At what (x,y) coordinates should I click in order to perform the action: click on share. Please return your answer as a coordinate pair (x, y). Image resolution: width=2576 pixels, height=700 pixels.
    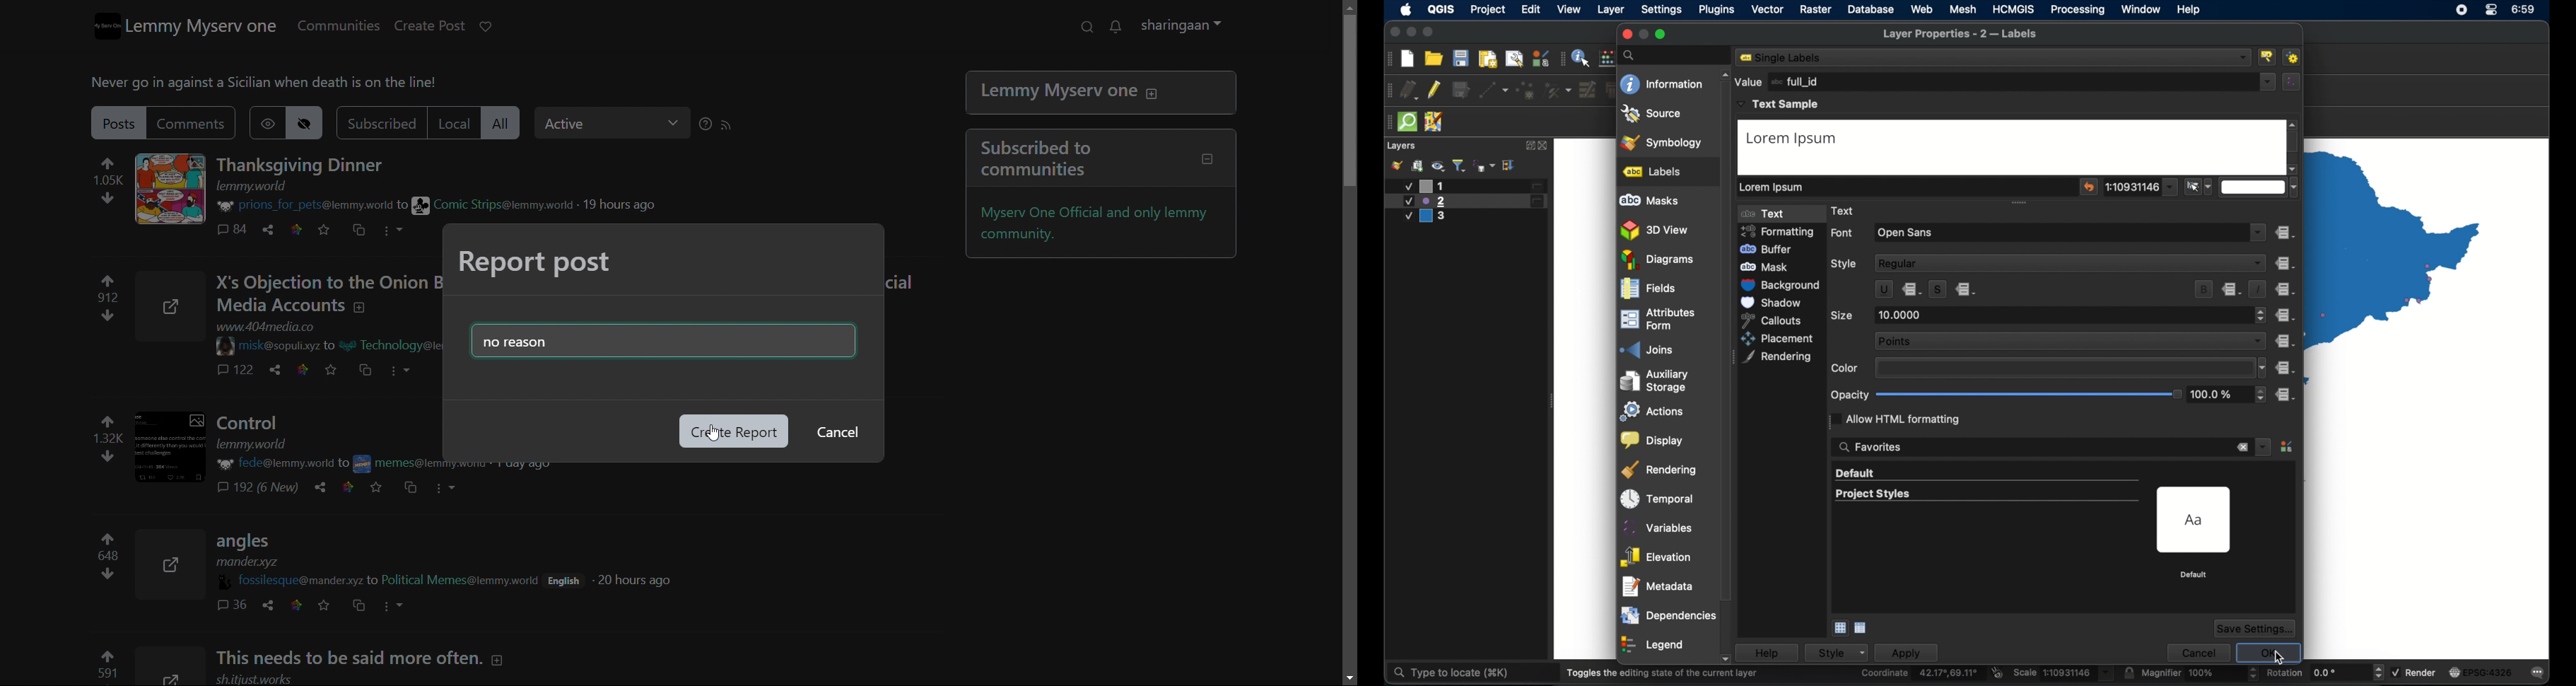
    Looking at the image, I should click on (271, 605).